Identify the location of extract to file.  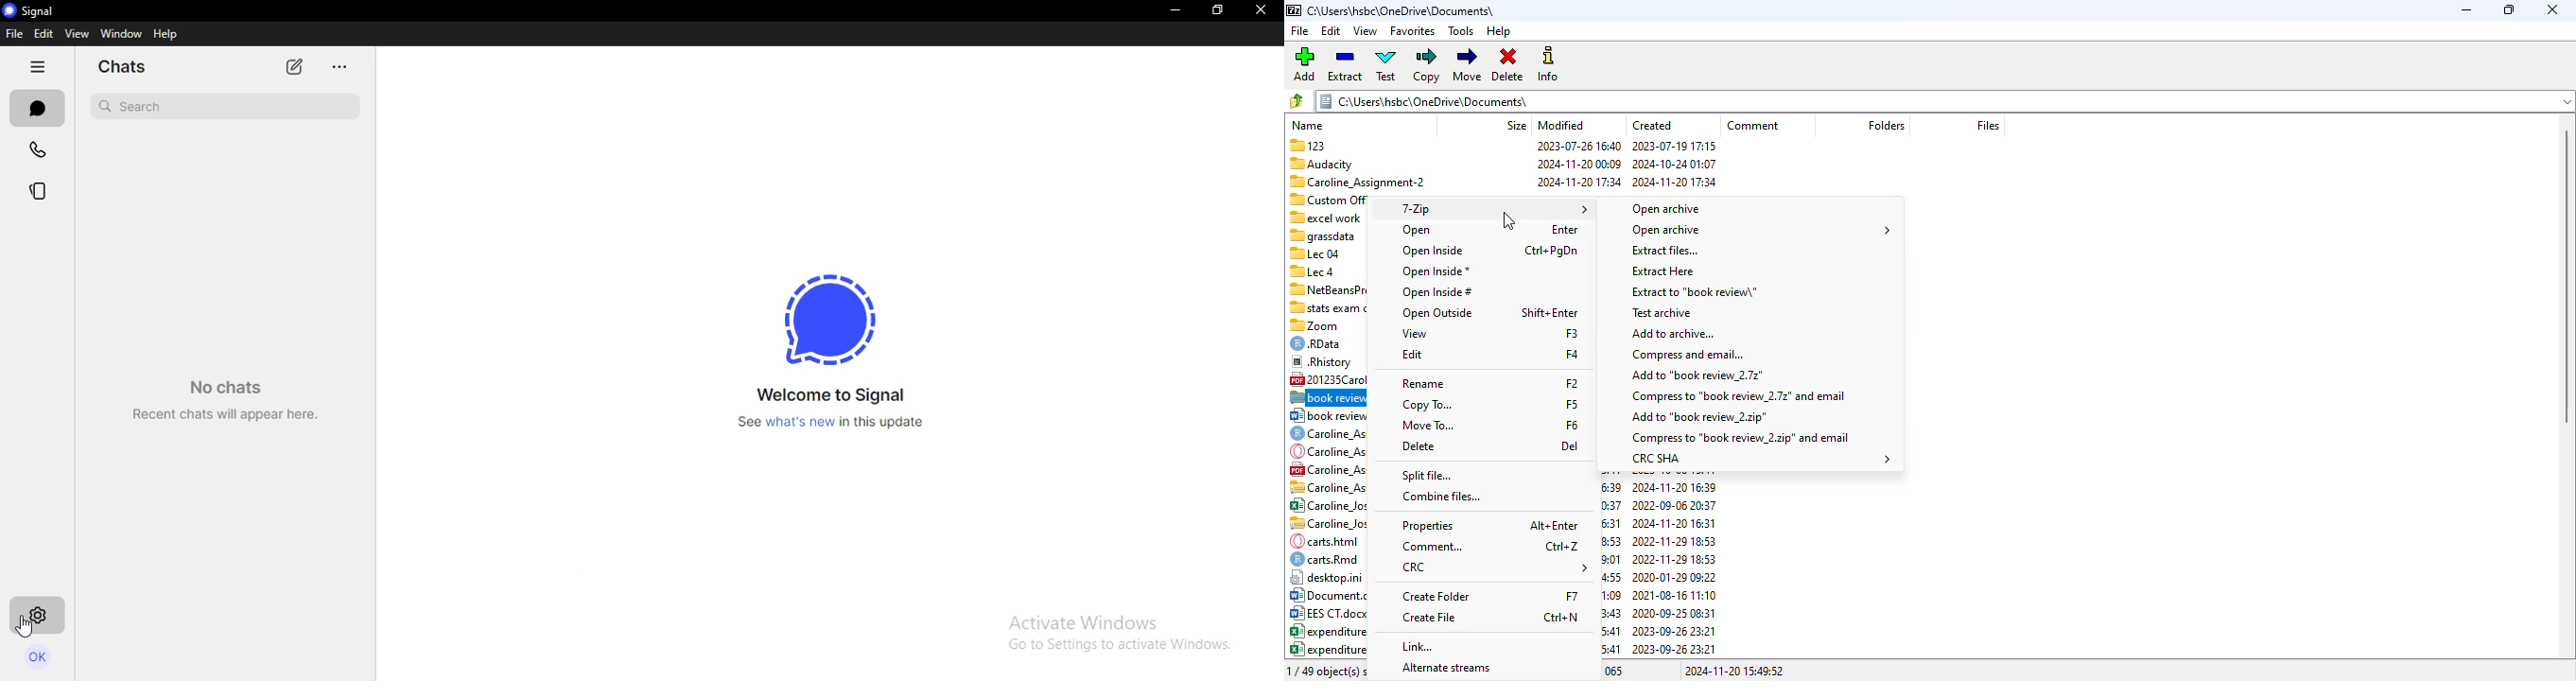
(1695, 292).